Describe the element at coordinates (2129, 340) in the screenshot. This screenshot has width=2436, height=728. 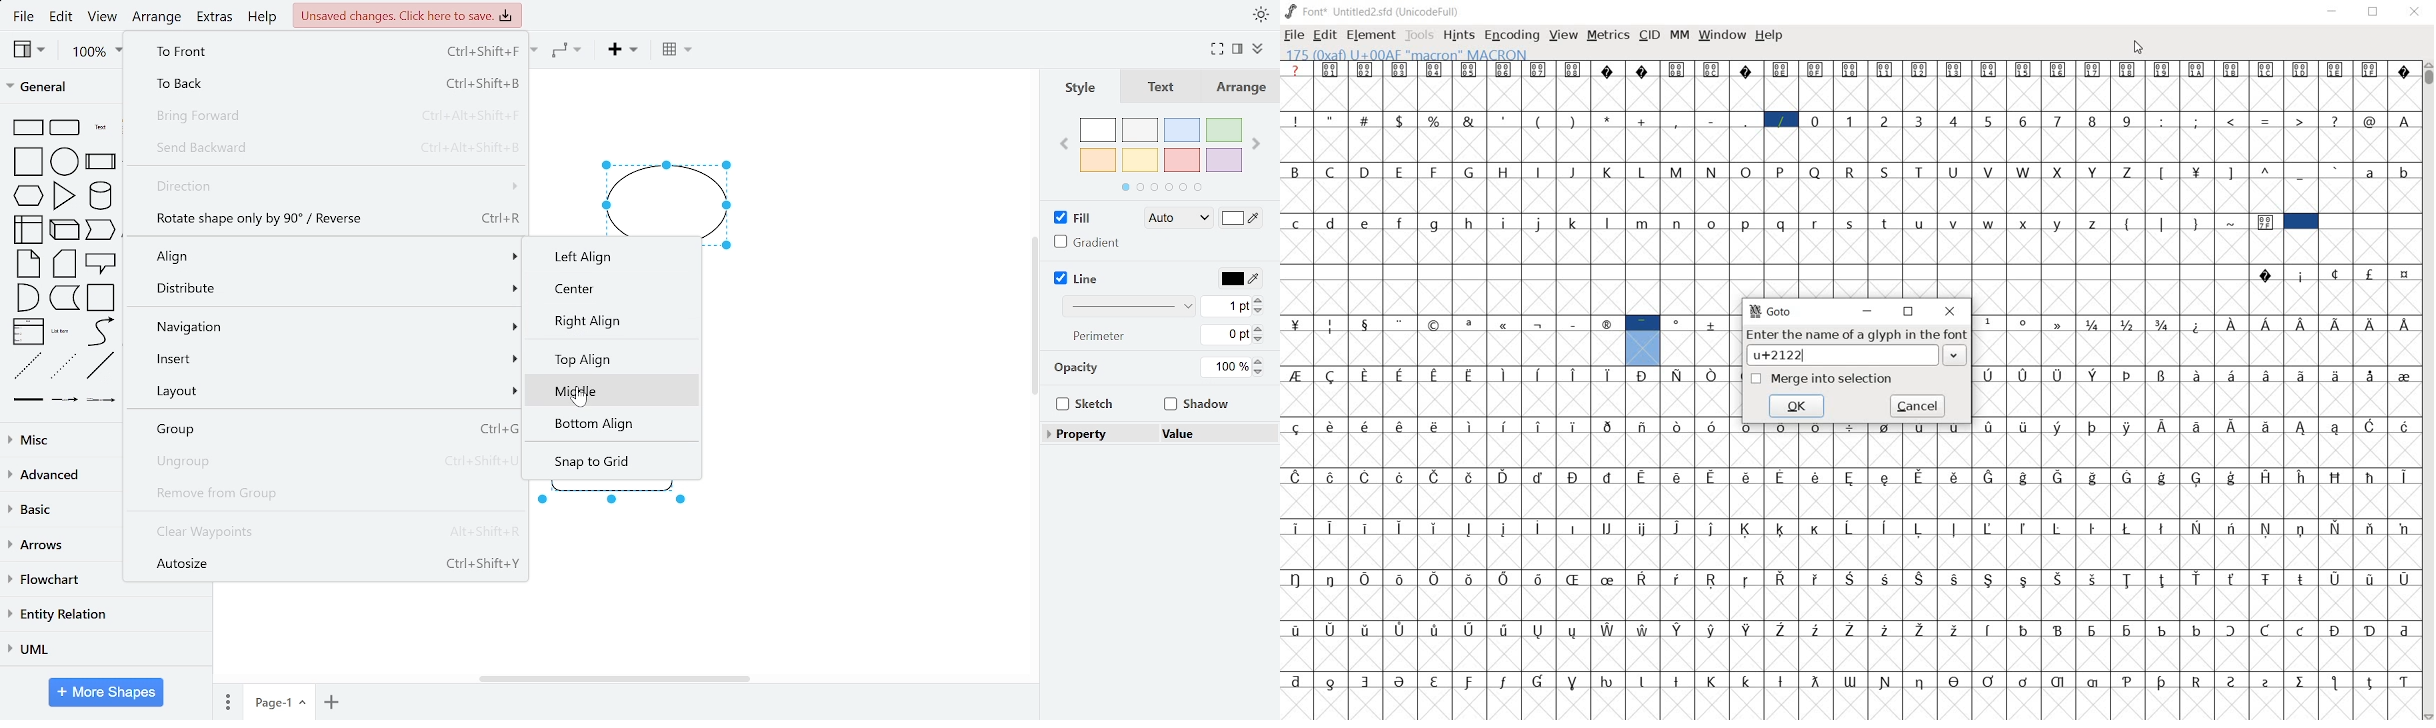
I see `mathematical fractions` at that location.